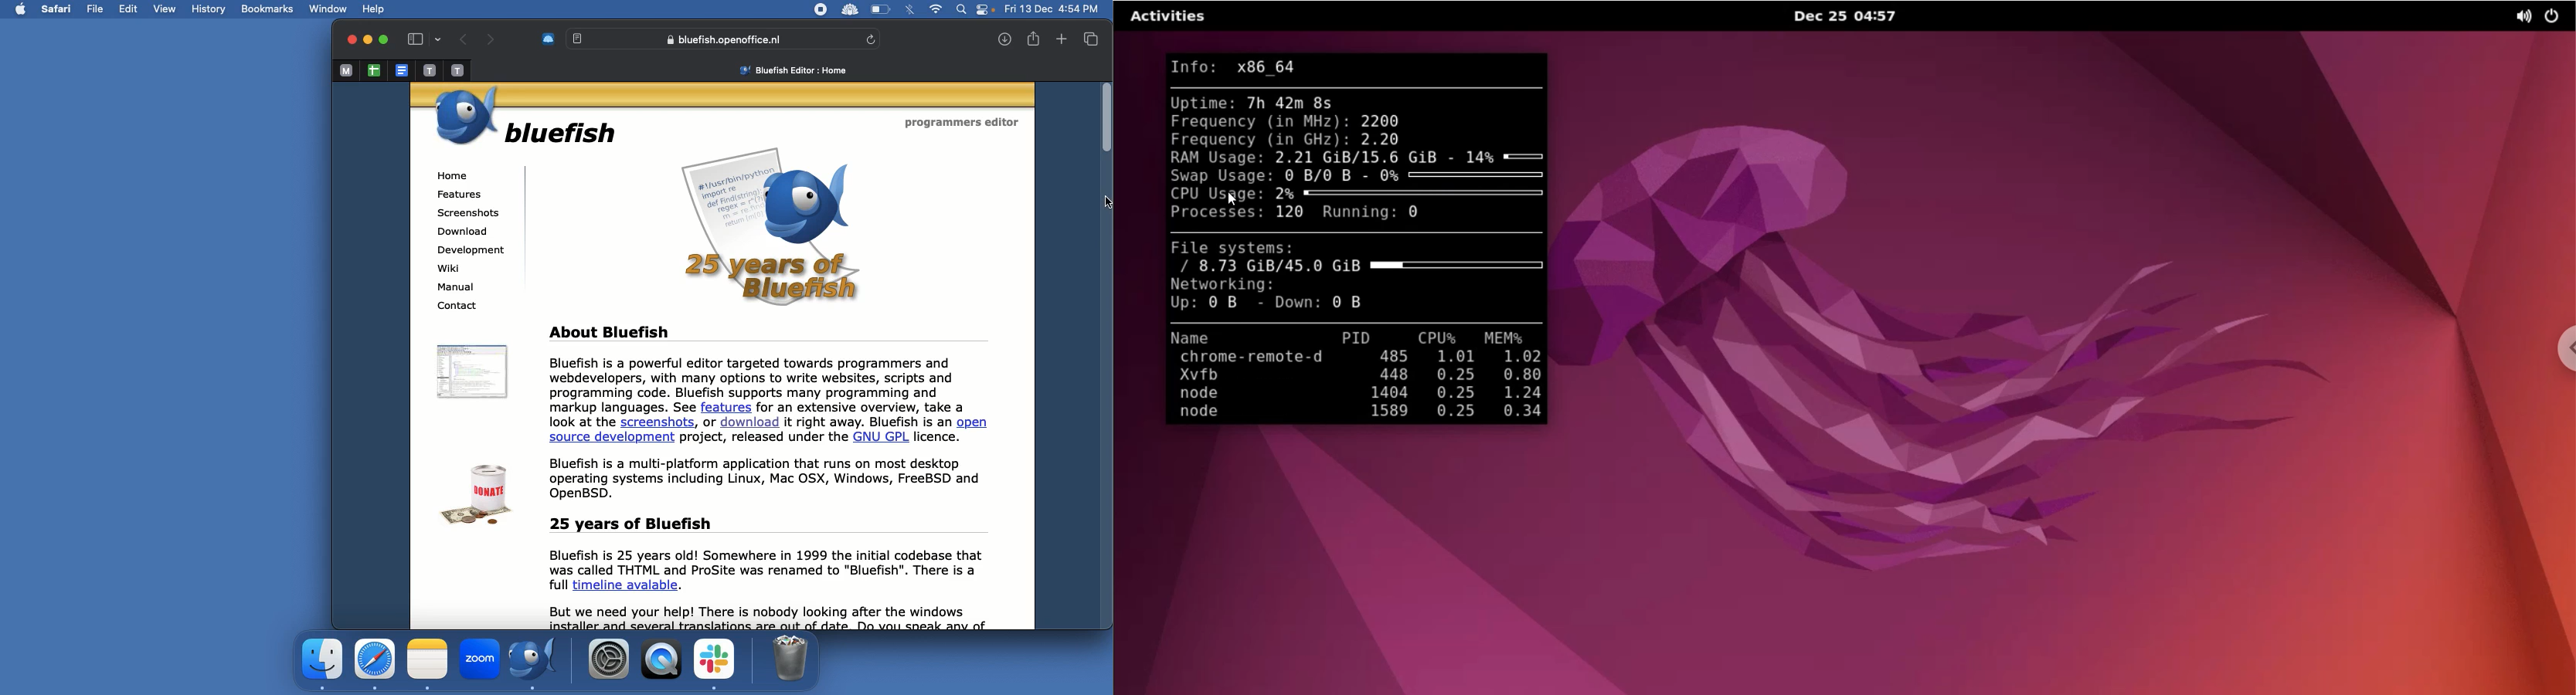 This screenshot has height=700, width=2576. Describe the element at coordinates (366, 40) in the screenshot. I see `Minimize` at that location.